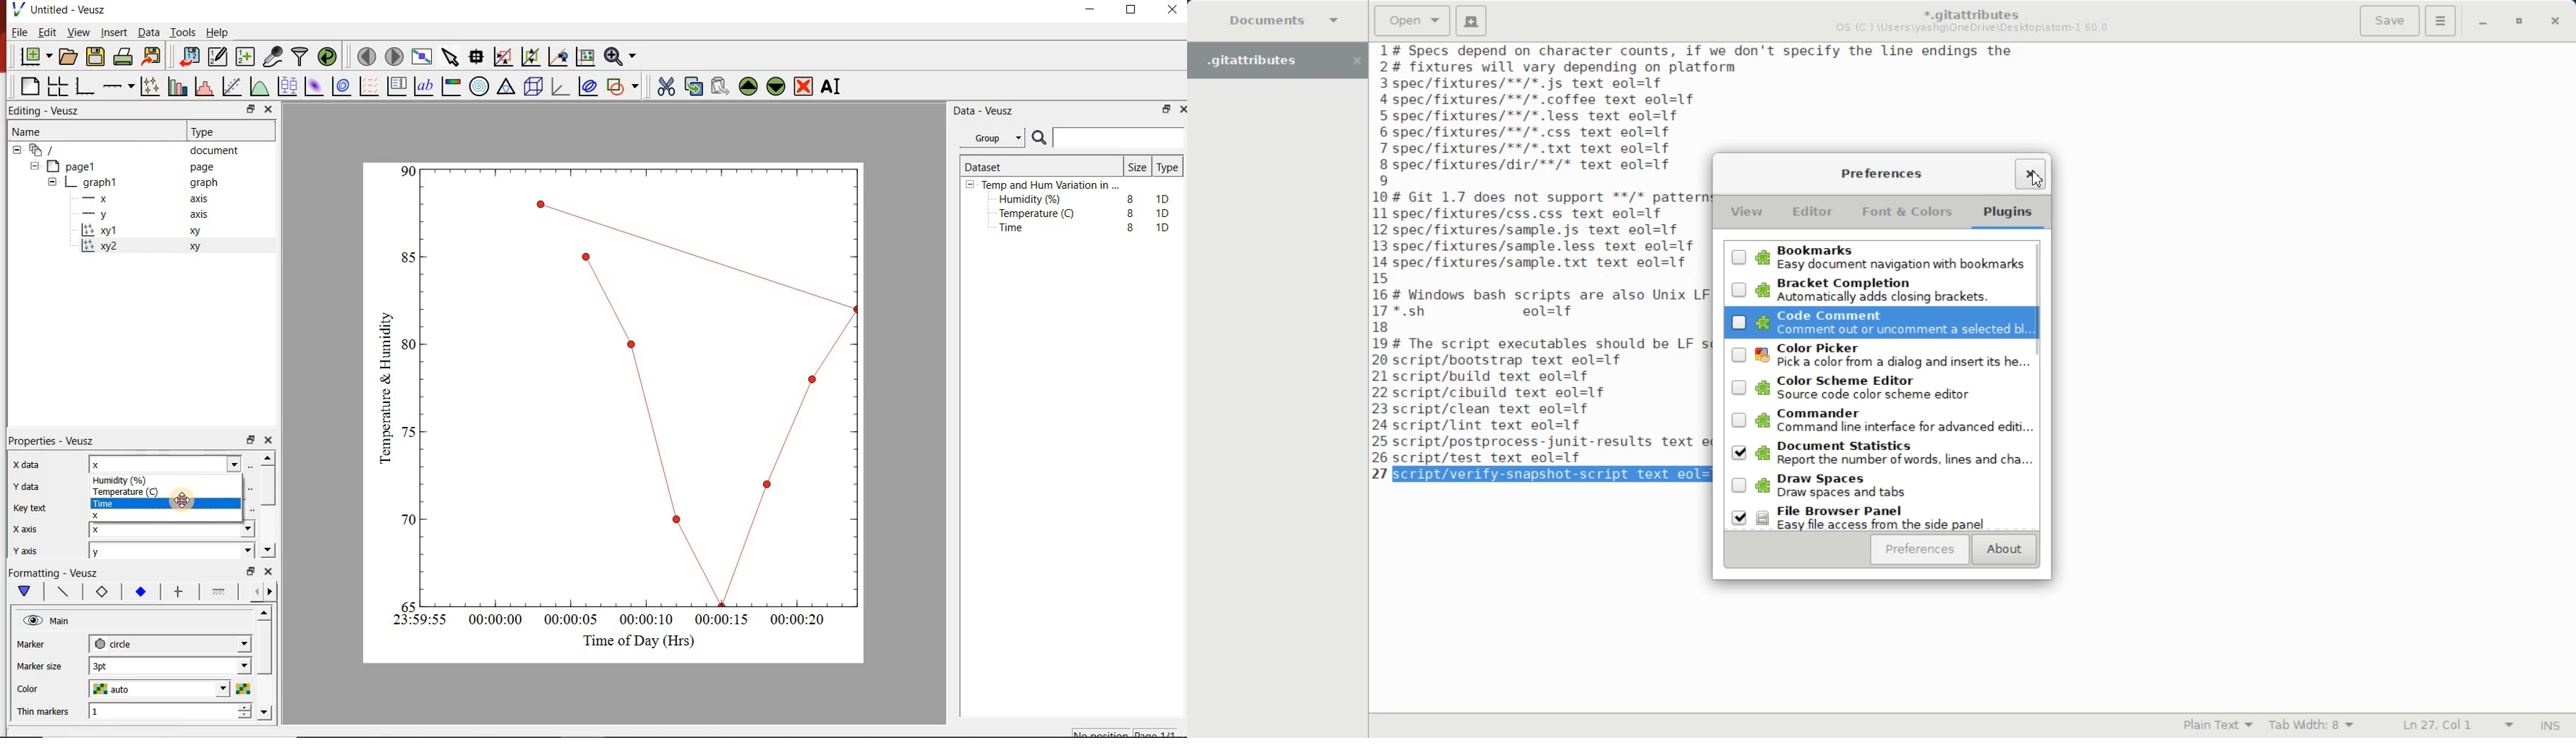 Image resolution: width=2576 pixels, height=756 pixels. I want to click on plot box plots, so click(288, 87).